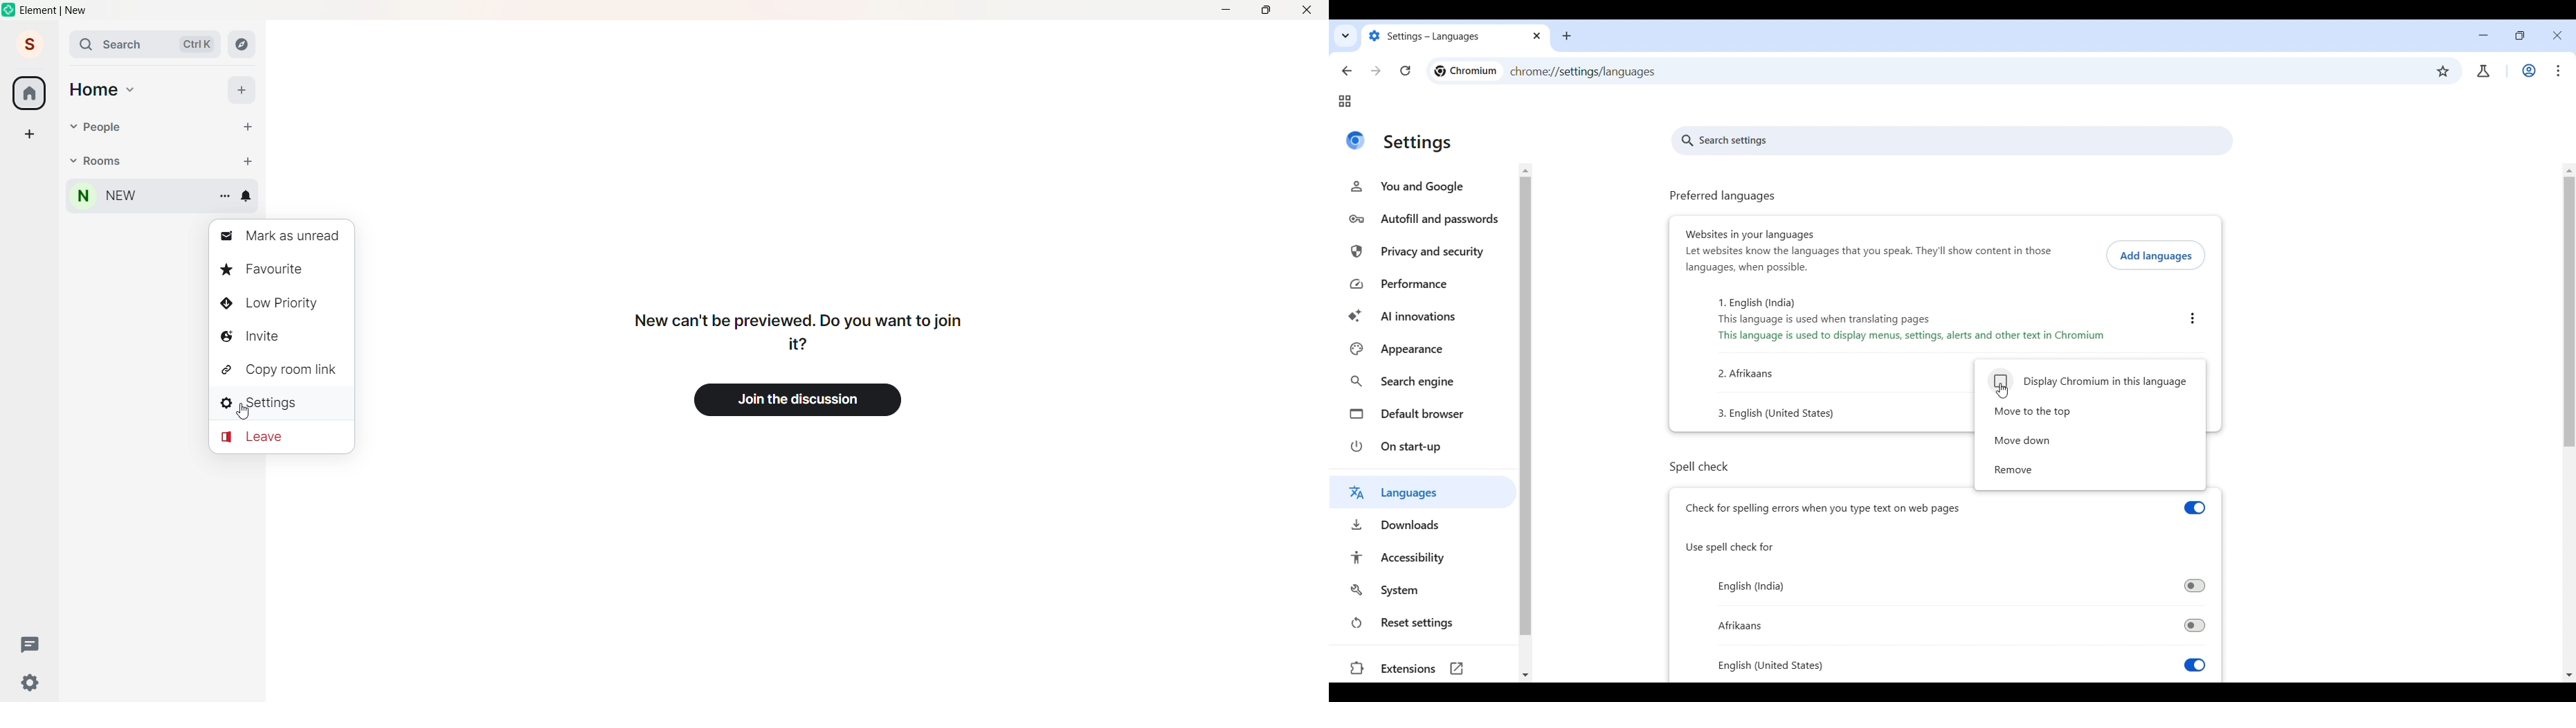 Image resolution: width=2576 pixels, height=728 pixels. What do you see at coordinates (1405, 71) in the screenshot?
I see `Reload page` at bounding box center [1405, 71].